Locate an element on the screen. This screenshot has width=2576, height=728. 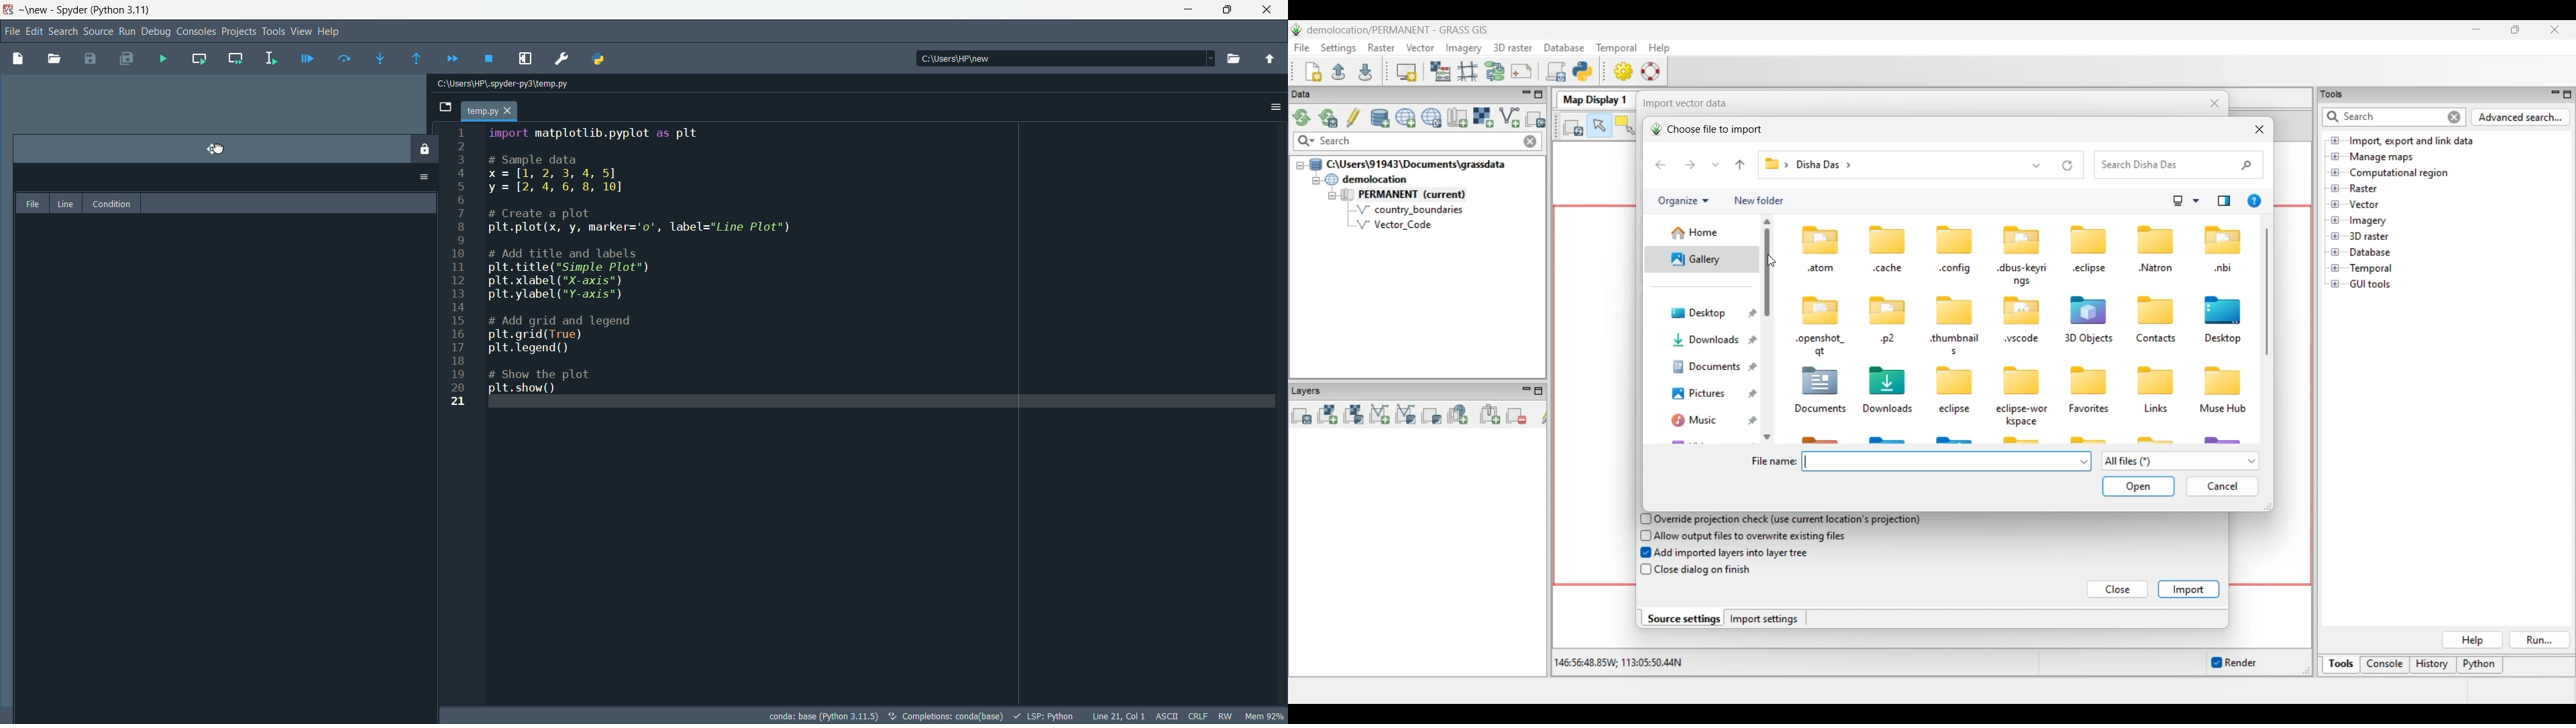
app name is located at coordinates (73, 11).